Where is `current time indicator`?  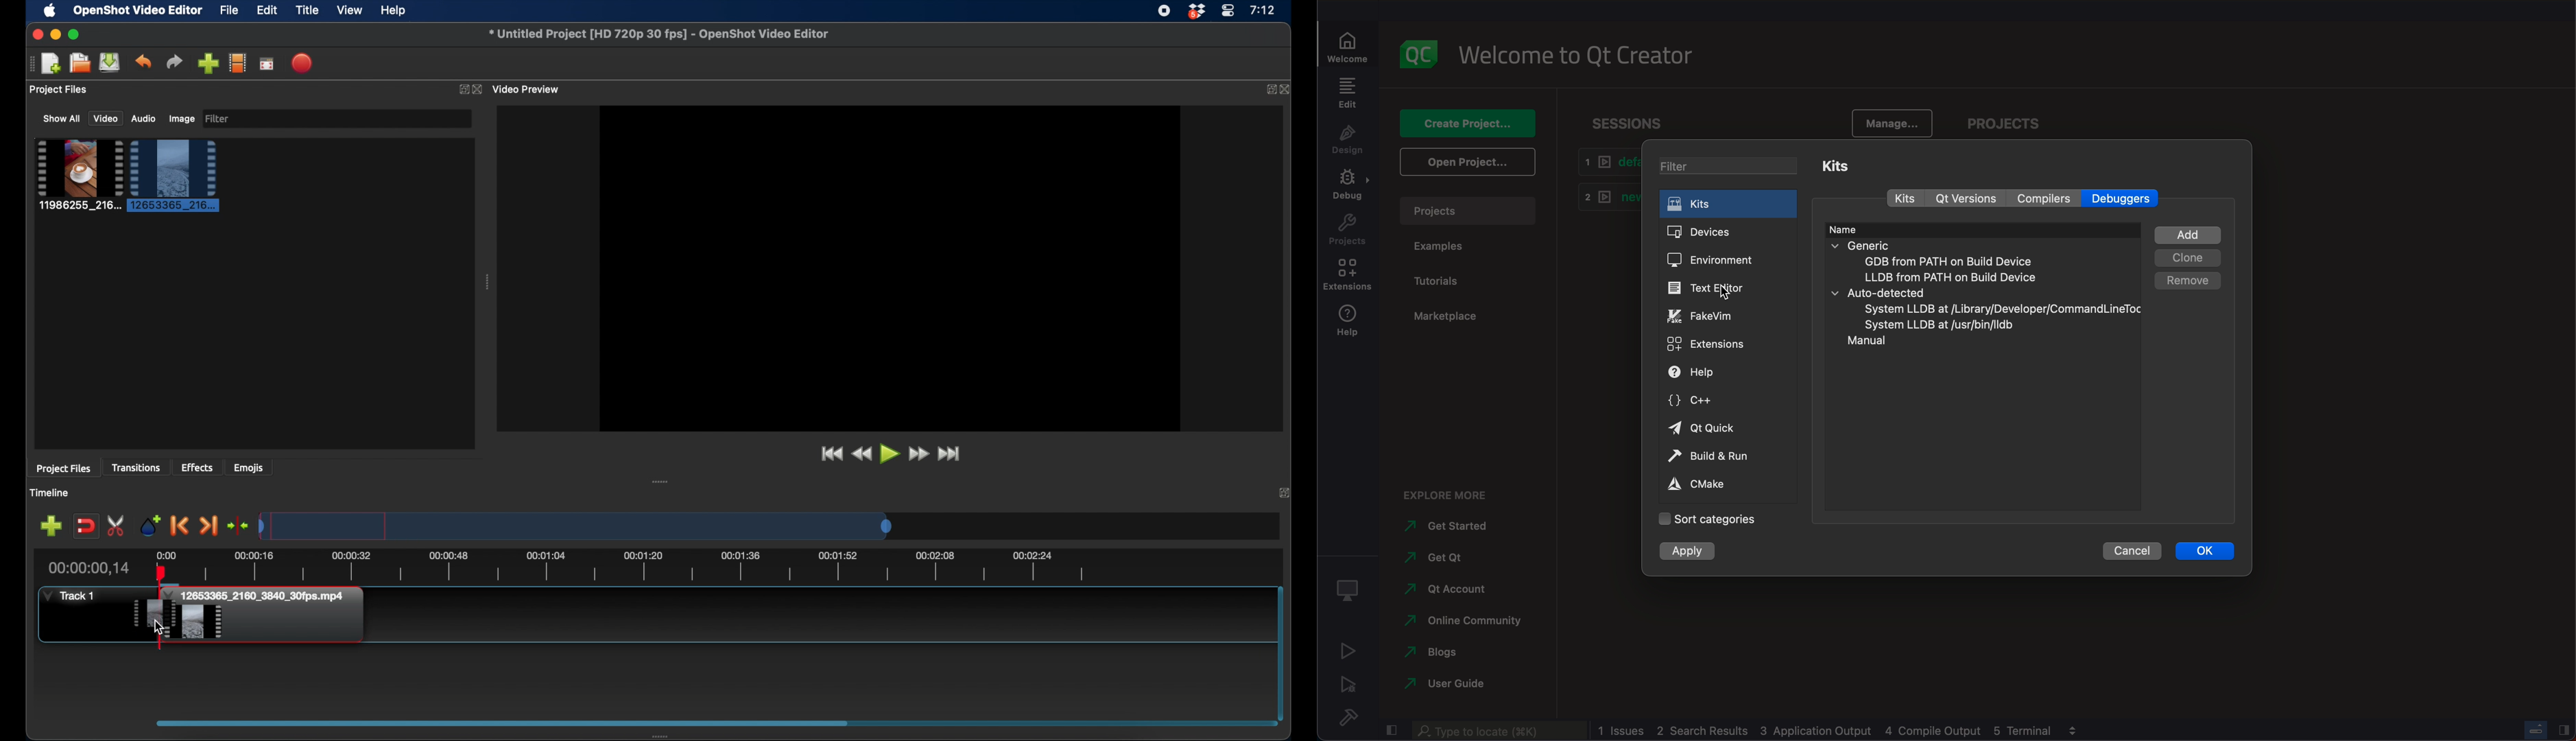 current time indicator is located at coordinates (90, 568).